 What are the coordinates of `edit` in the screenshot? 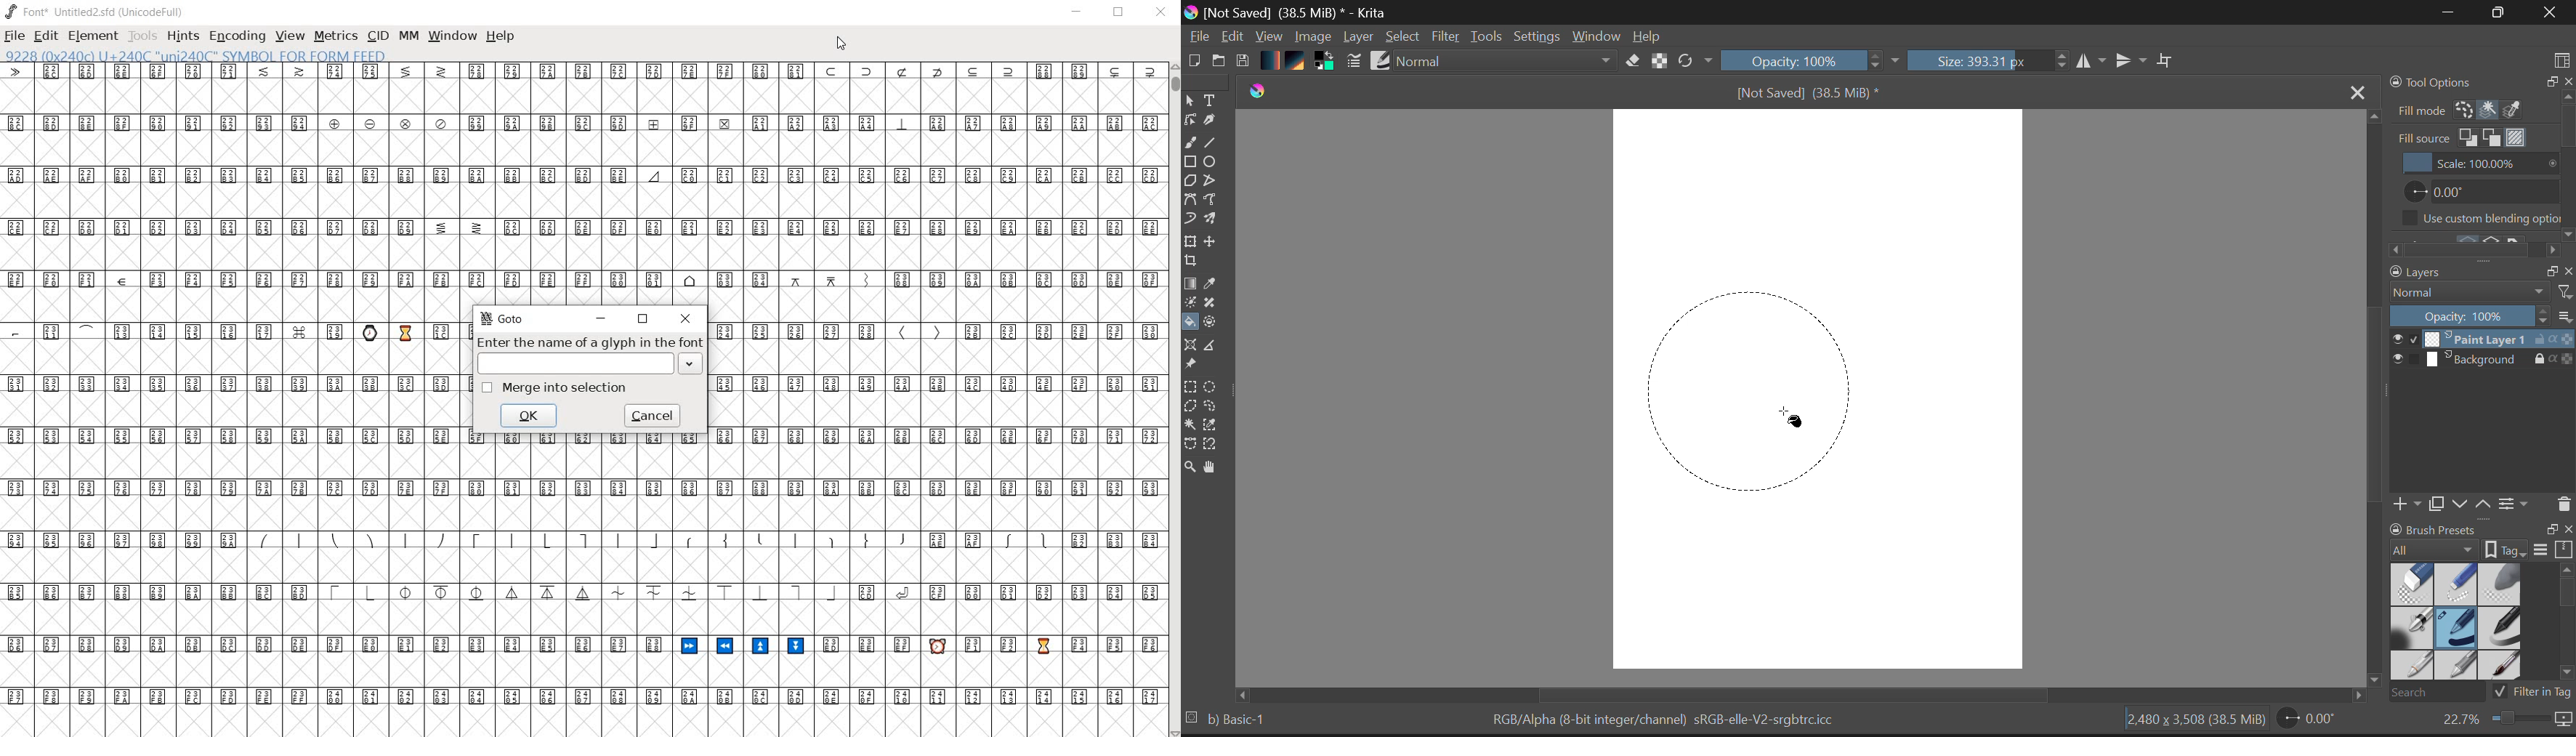 It's located at (45, 37).